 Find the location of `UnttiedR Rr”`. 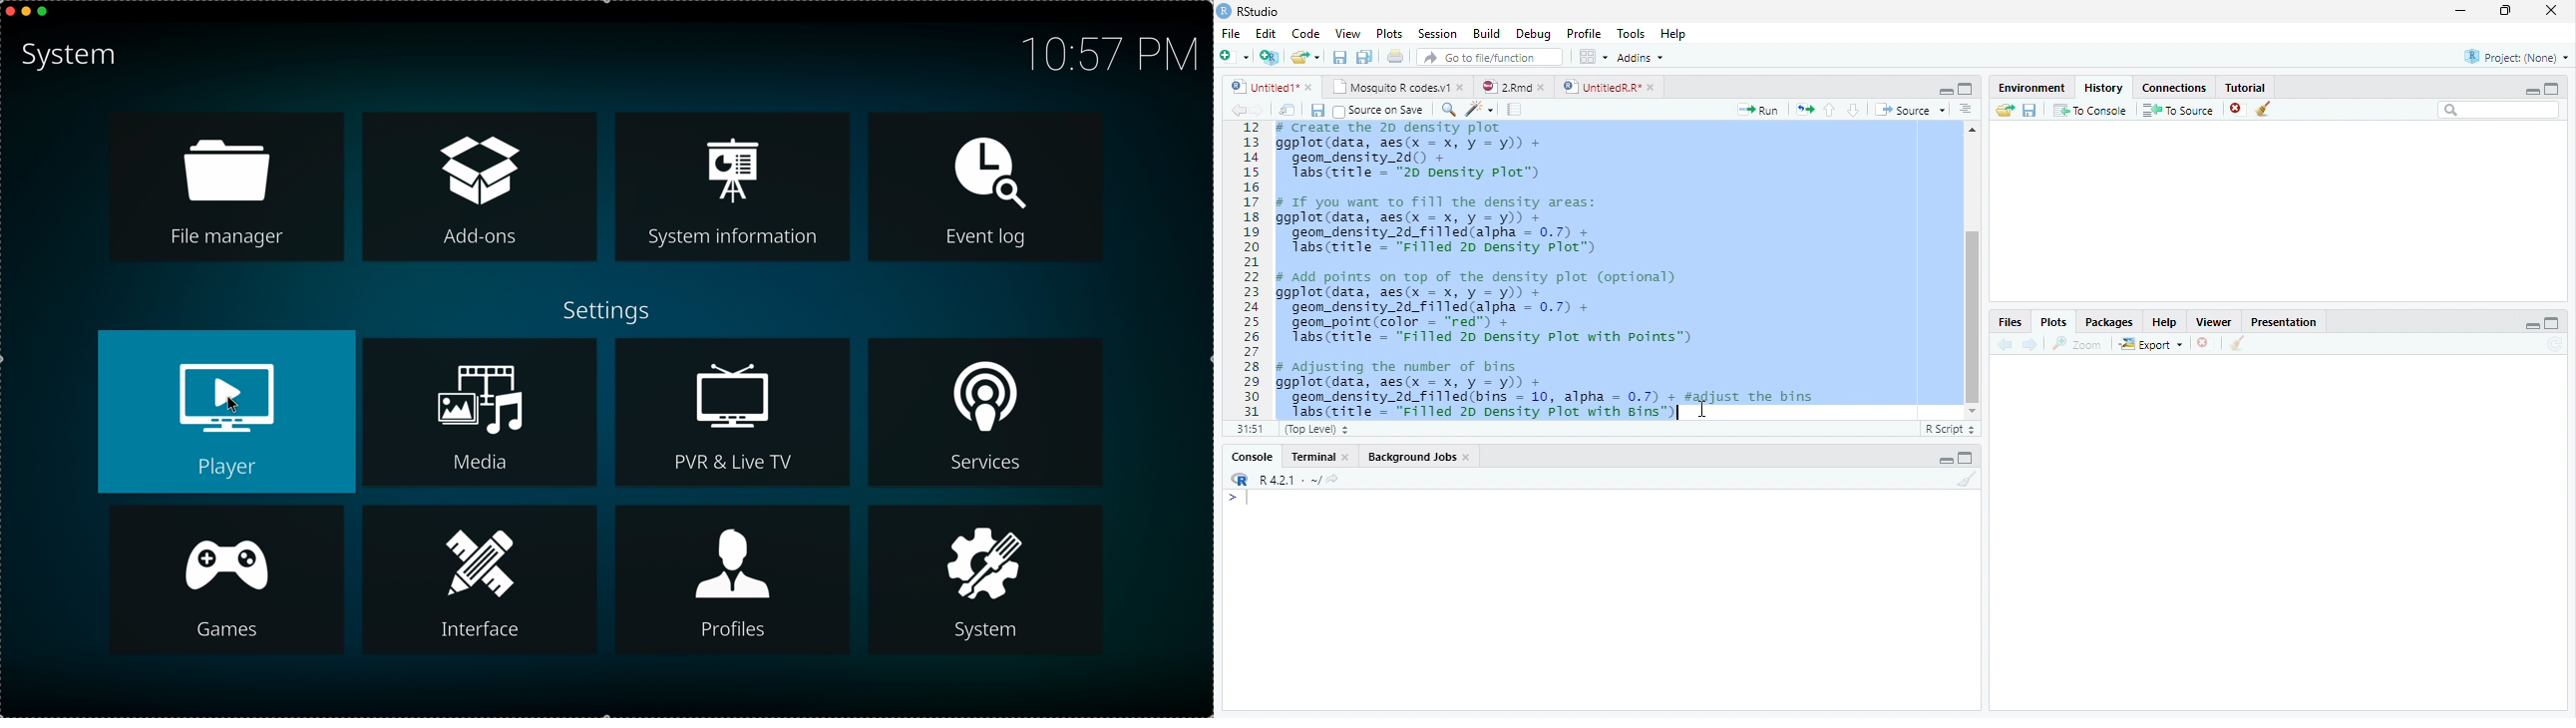

UnttiedR Rr” is located at coordinates (1600, 86).